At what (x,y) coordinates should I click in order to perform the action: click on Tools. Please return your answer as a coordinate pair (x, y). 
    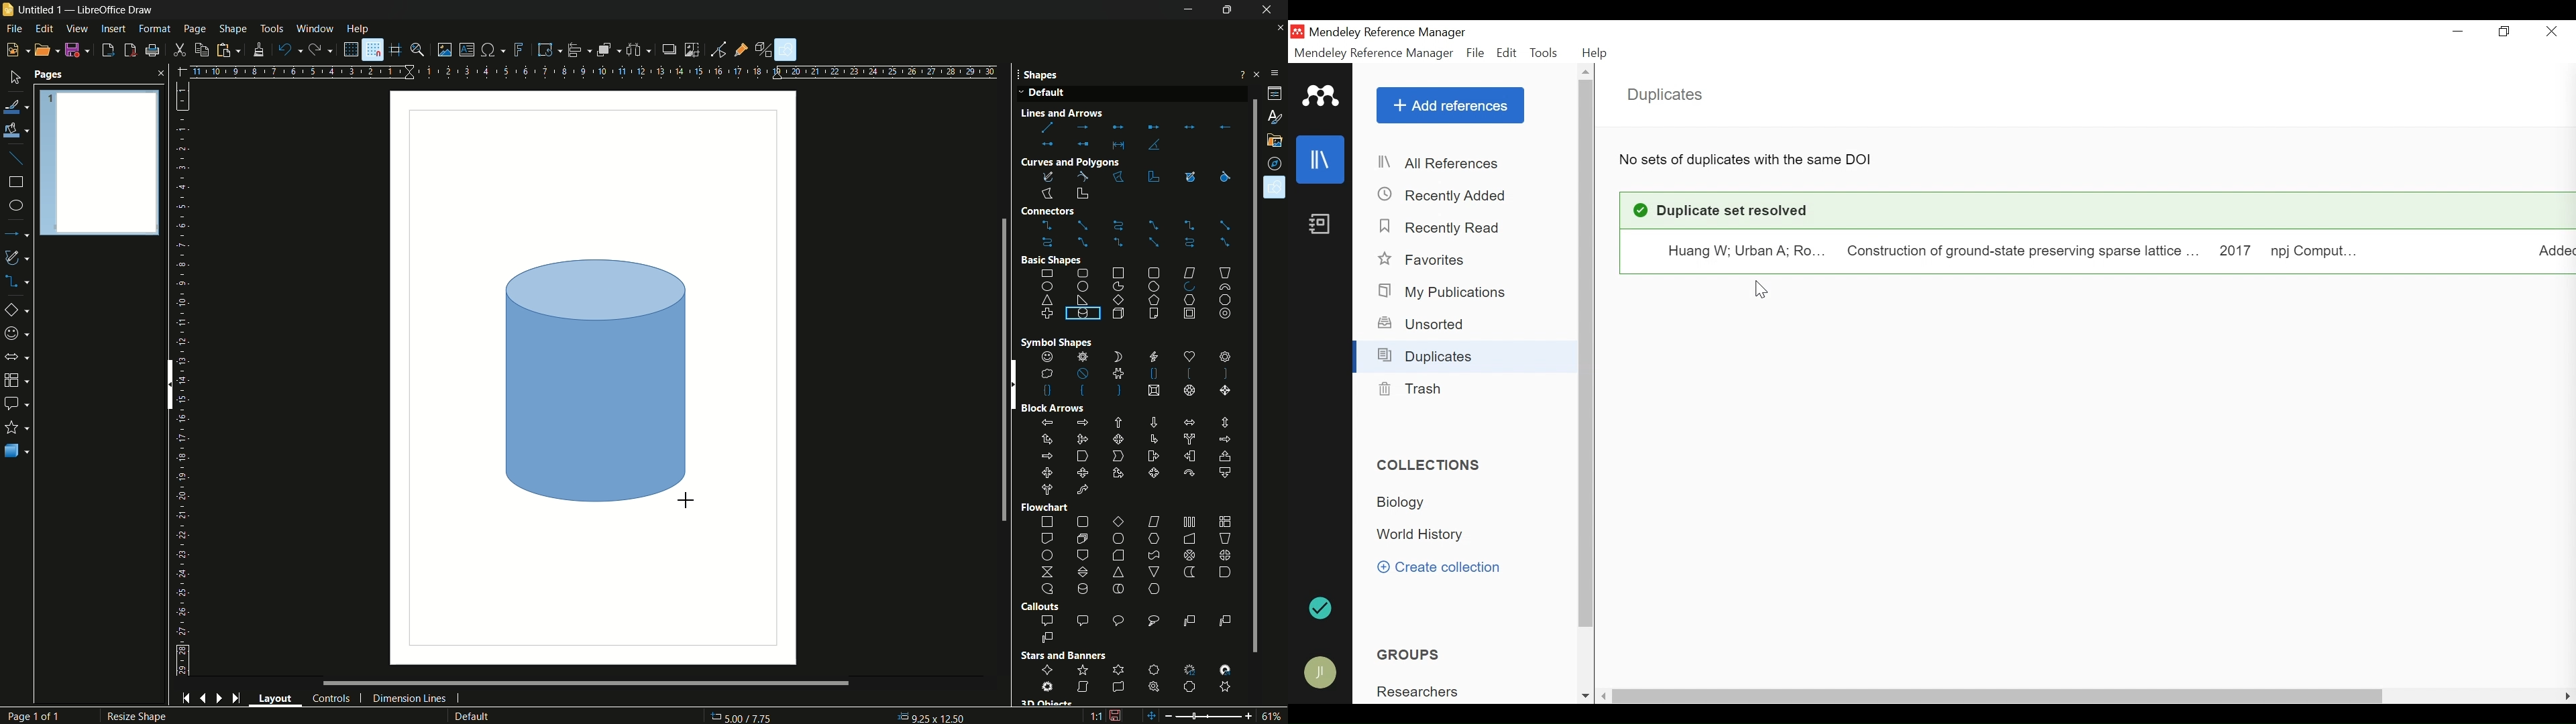
    Looking at the image, I should click on (1545, 54).